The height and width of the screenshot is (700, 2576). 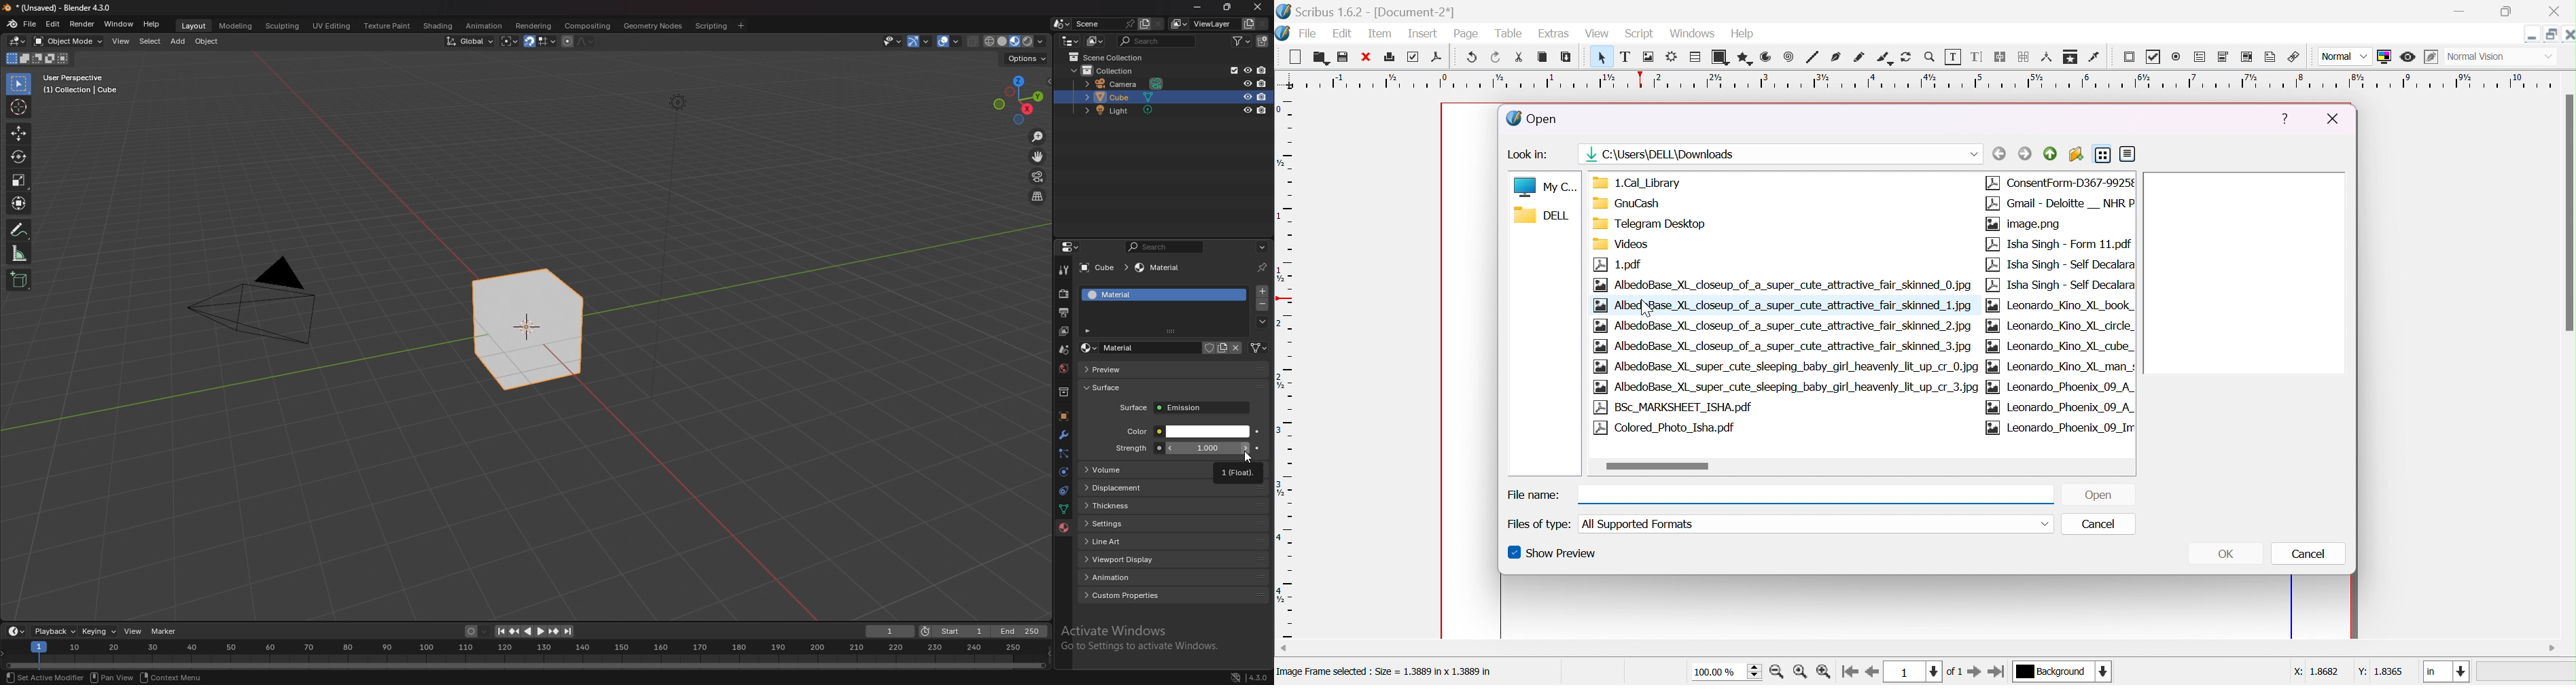 I want to click on object, so click(x=209, y=41).